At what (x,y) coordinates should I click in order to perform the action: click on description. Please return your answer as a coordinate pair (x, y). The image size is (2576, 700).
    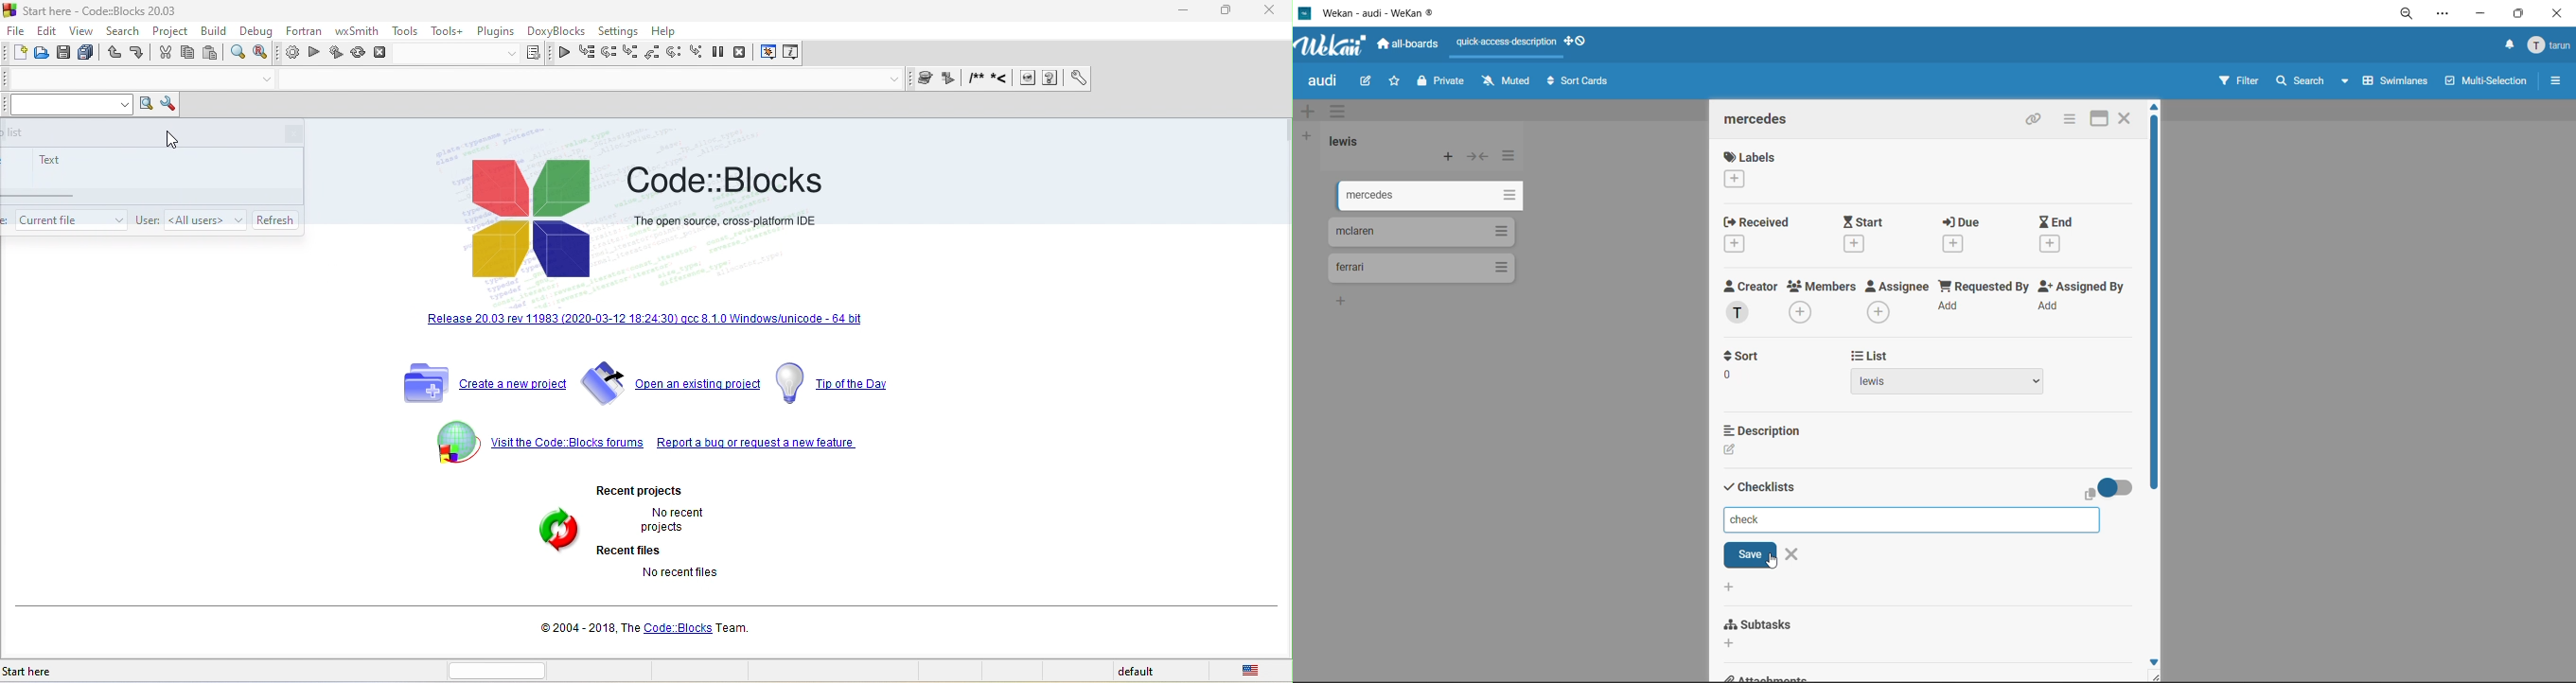
    Looking at the image, I should click on (1766, 451).